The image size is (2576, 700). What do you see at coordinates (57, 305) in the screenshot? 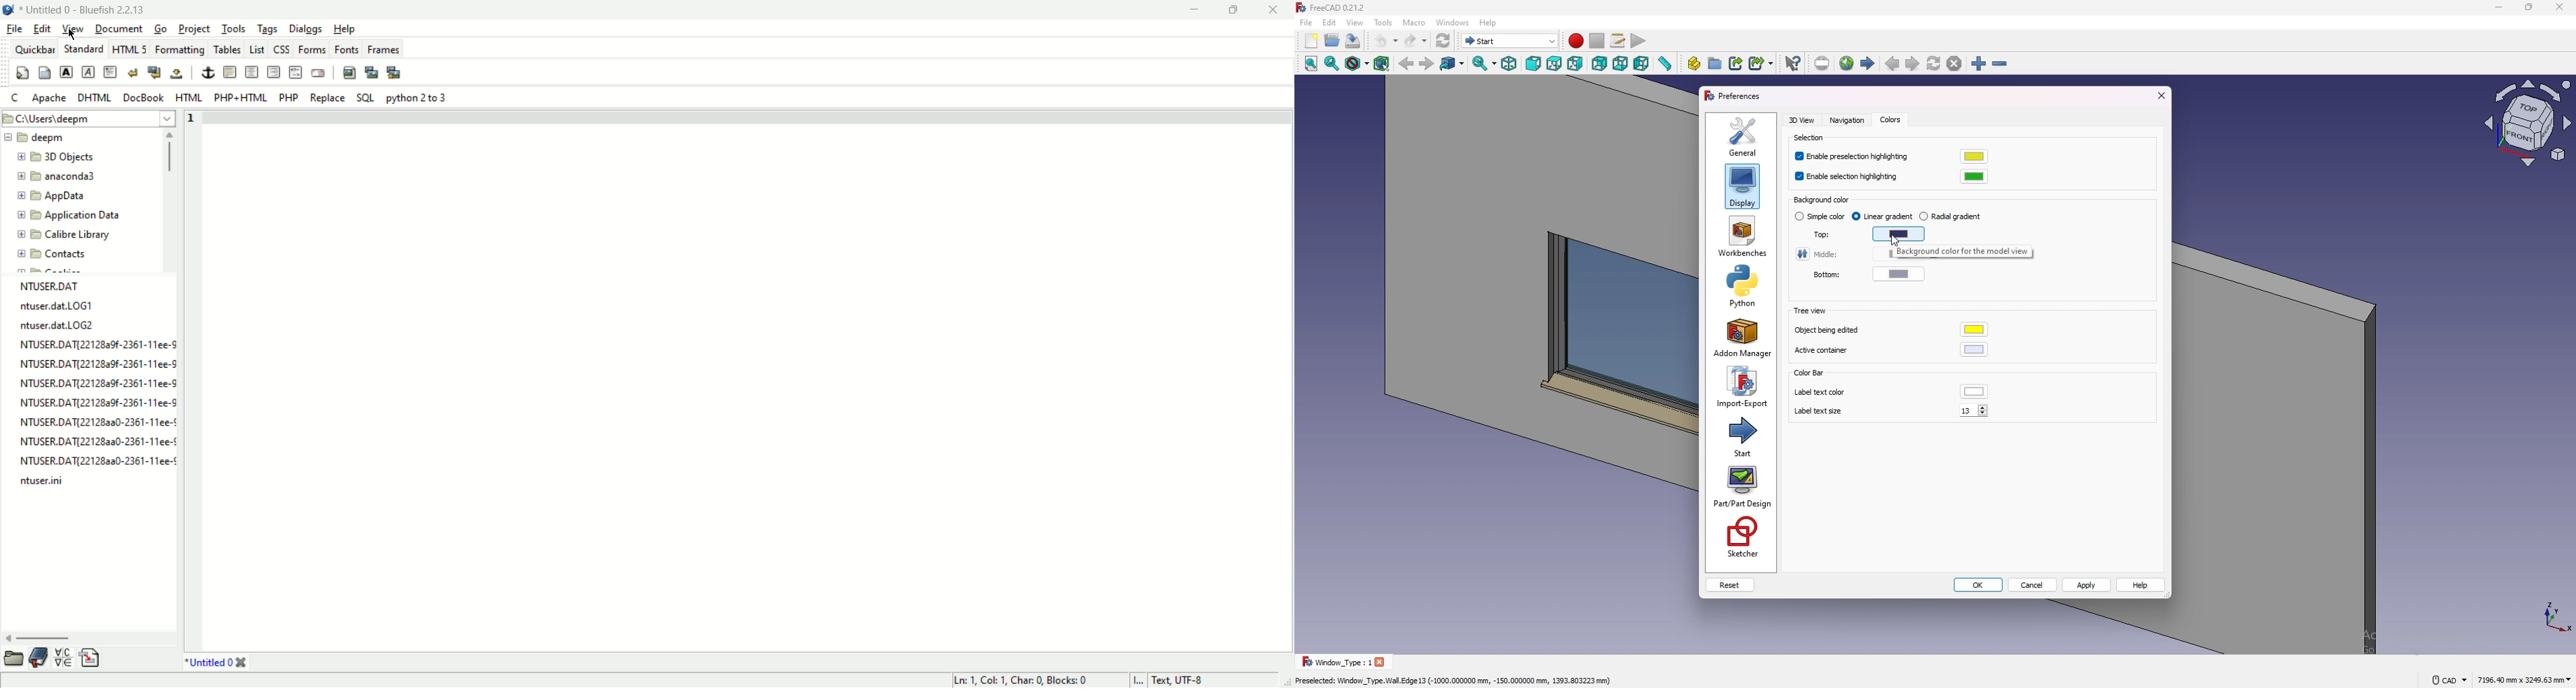
I see `ntuser.dat.LOG1` at bounding box center [57, 305].